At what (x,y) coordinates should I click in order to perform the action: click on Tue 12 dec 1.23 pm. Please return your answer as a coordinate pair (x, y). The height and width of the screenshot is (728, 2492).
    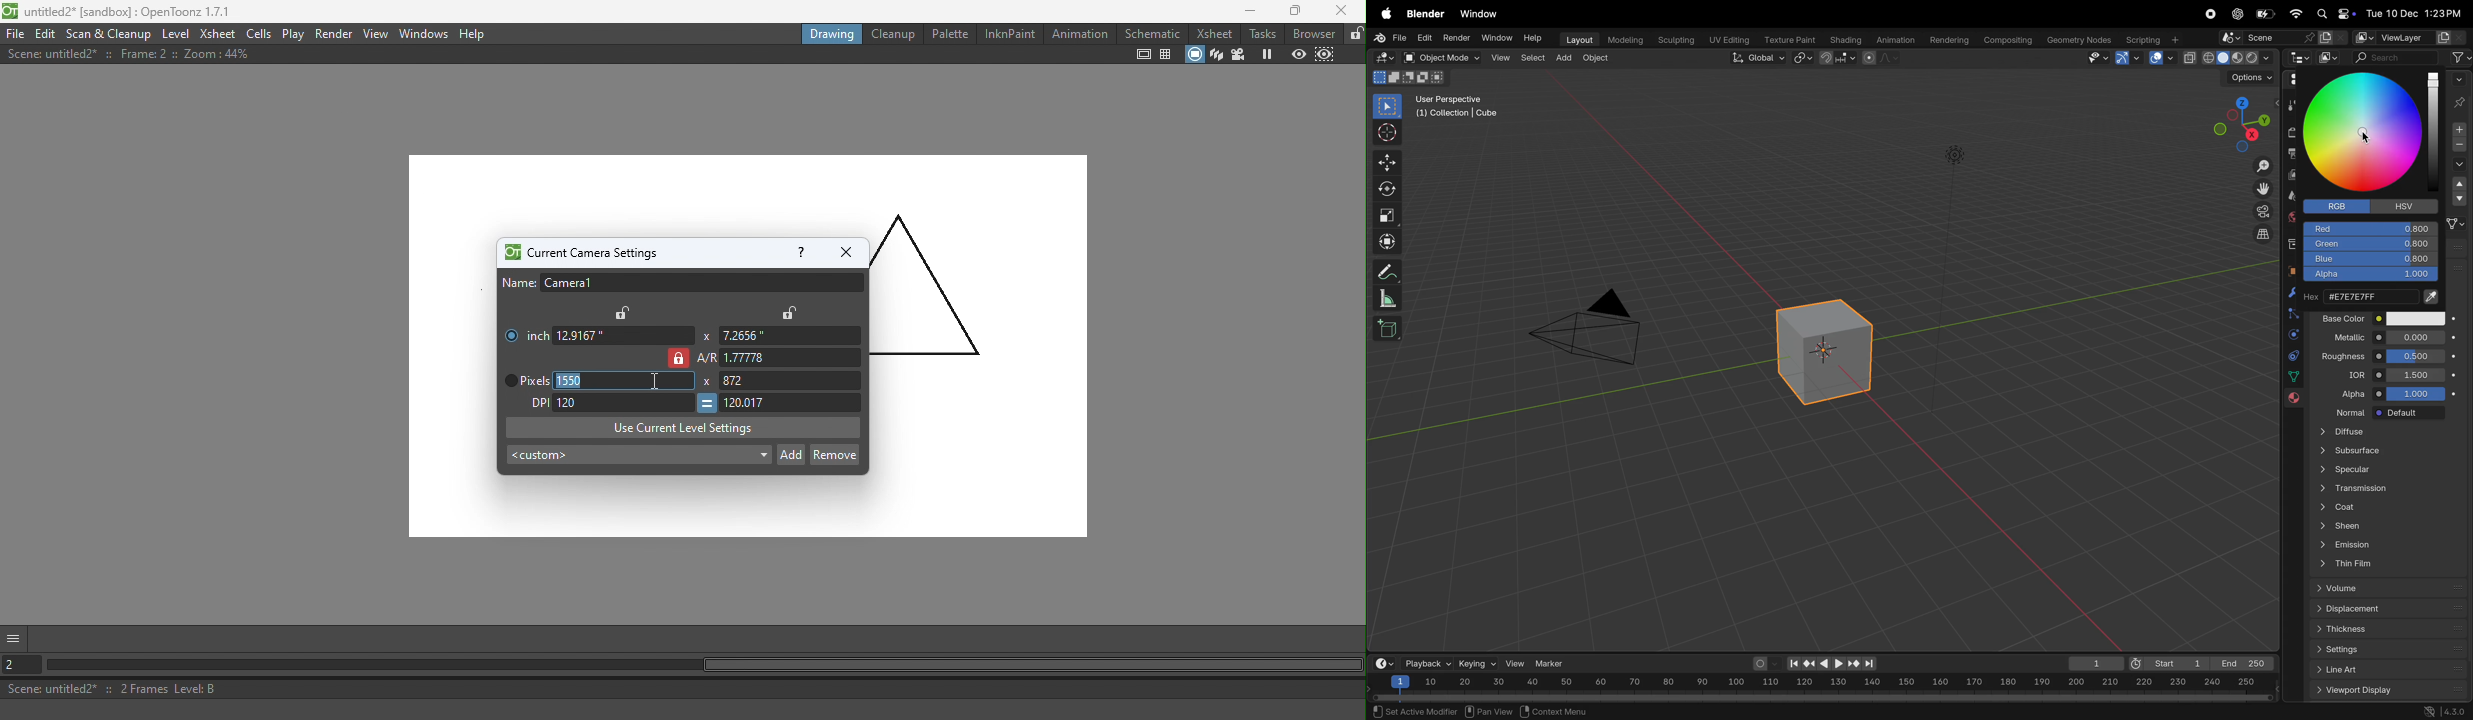
    Looking at the image, I should click on (2413, 14).